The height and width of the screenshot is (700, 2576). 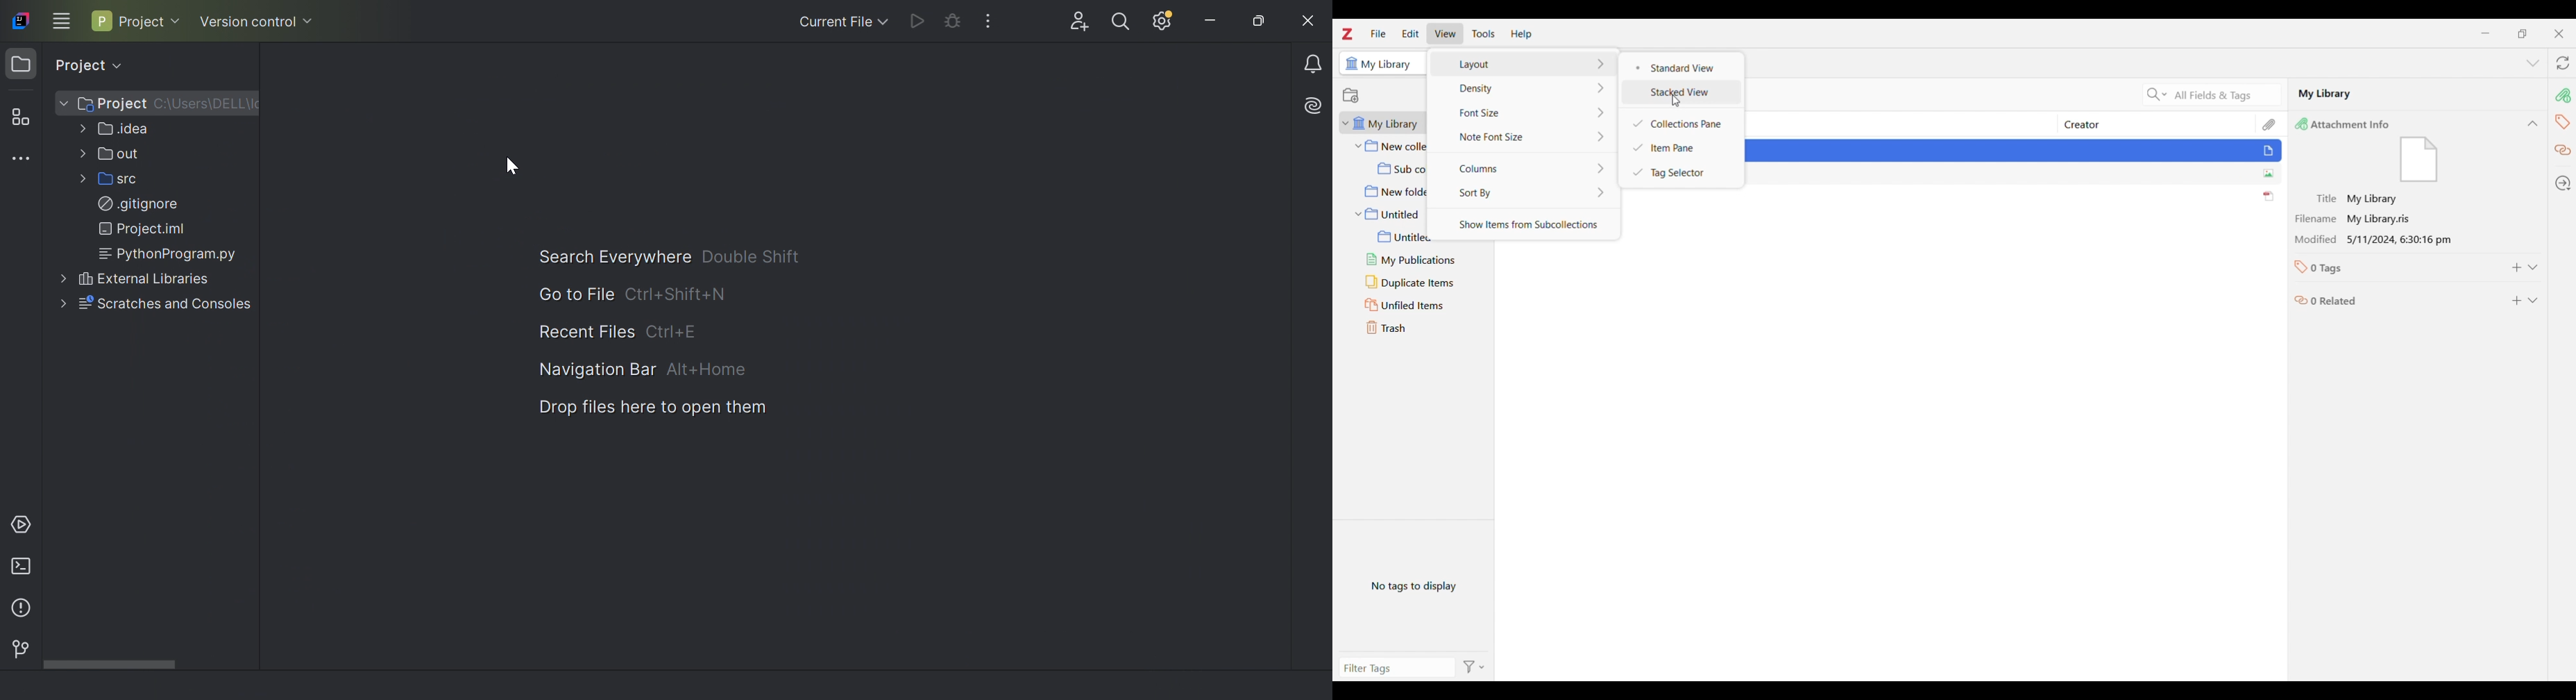 I want to click on Attachments , so click(x=2269, y=123).